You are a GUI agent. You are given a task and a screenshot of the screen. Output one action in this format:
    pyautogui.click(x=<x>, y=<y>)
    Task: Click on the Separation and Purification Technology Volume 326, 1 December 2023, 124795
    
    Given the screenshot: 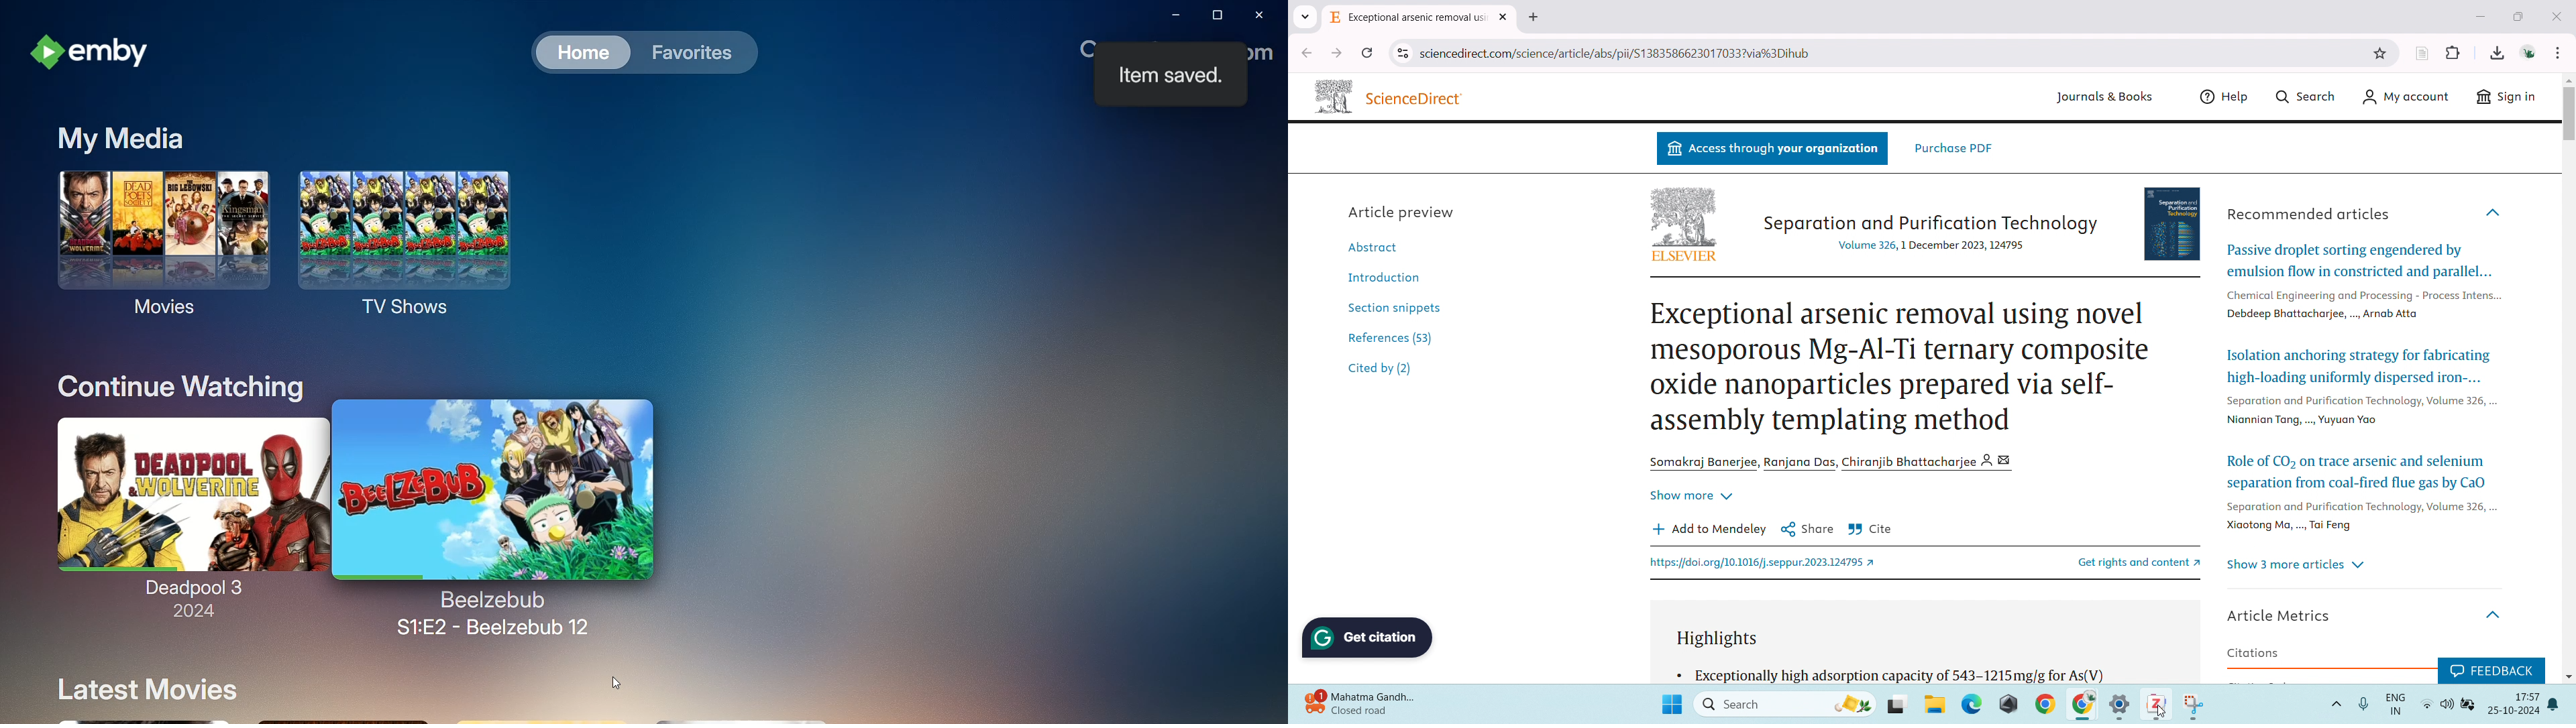 What is the action you would take?
    pyautogui.click(x=1929, y=231)
    